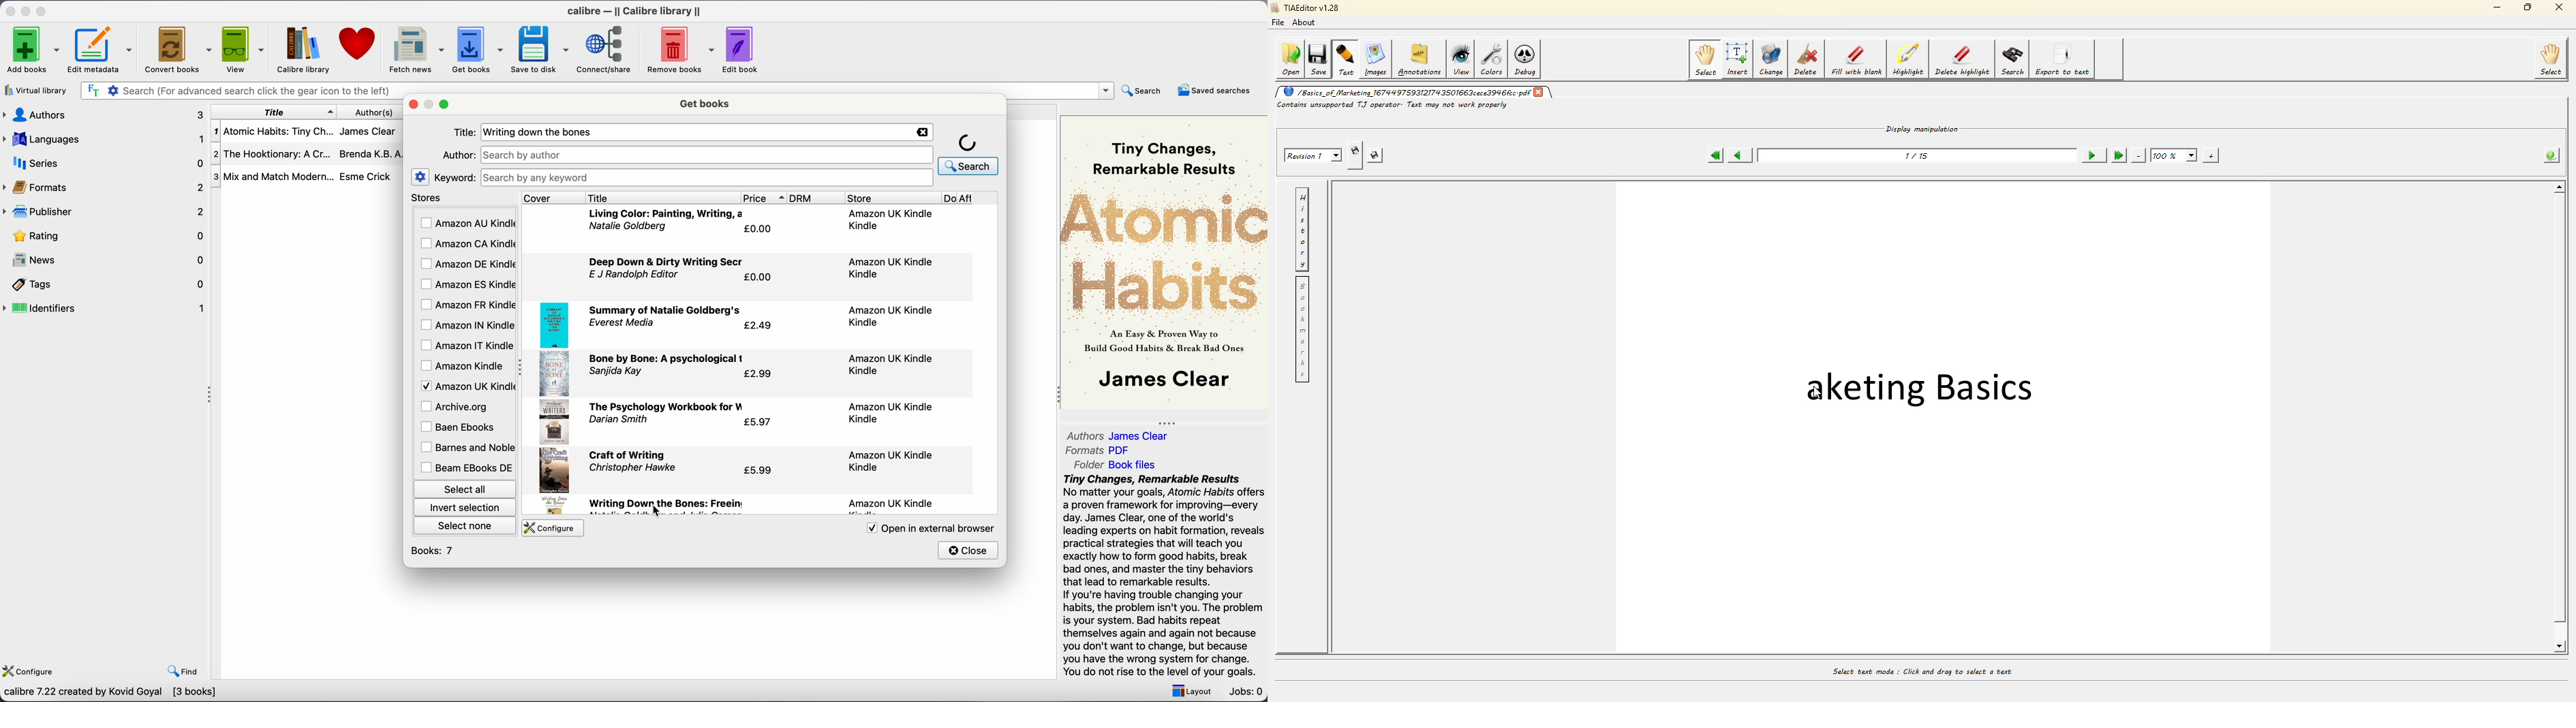 The width and height of the screenshot is (2576, 728). Describe the element at coordinates (662, 198) in the screenshot. I see `title` at that location.